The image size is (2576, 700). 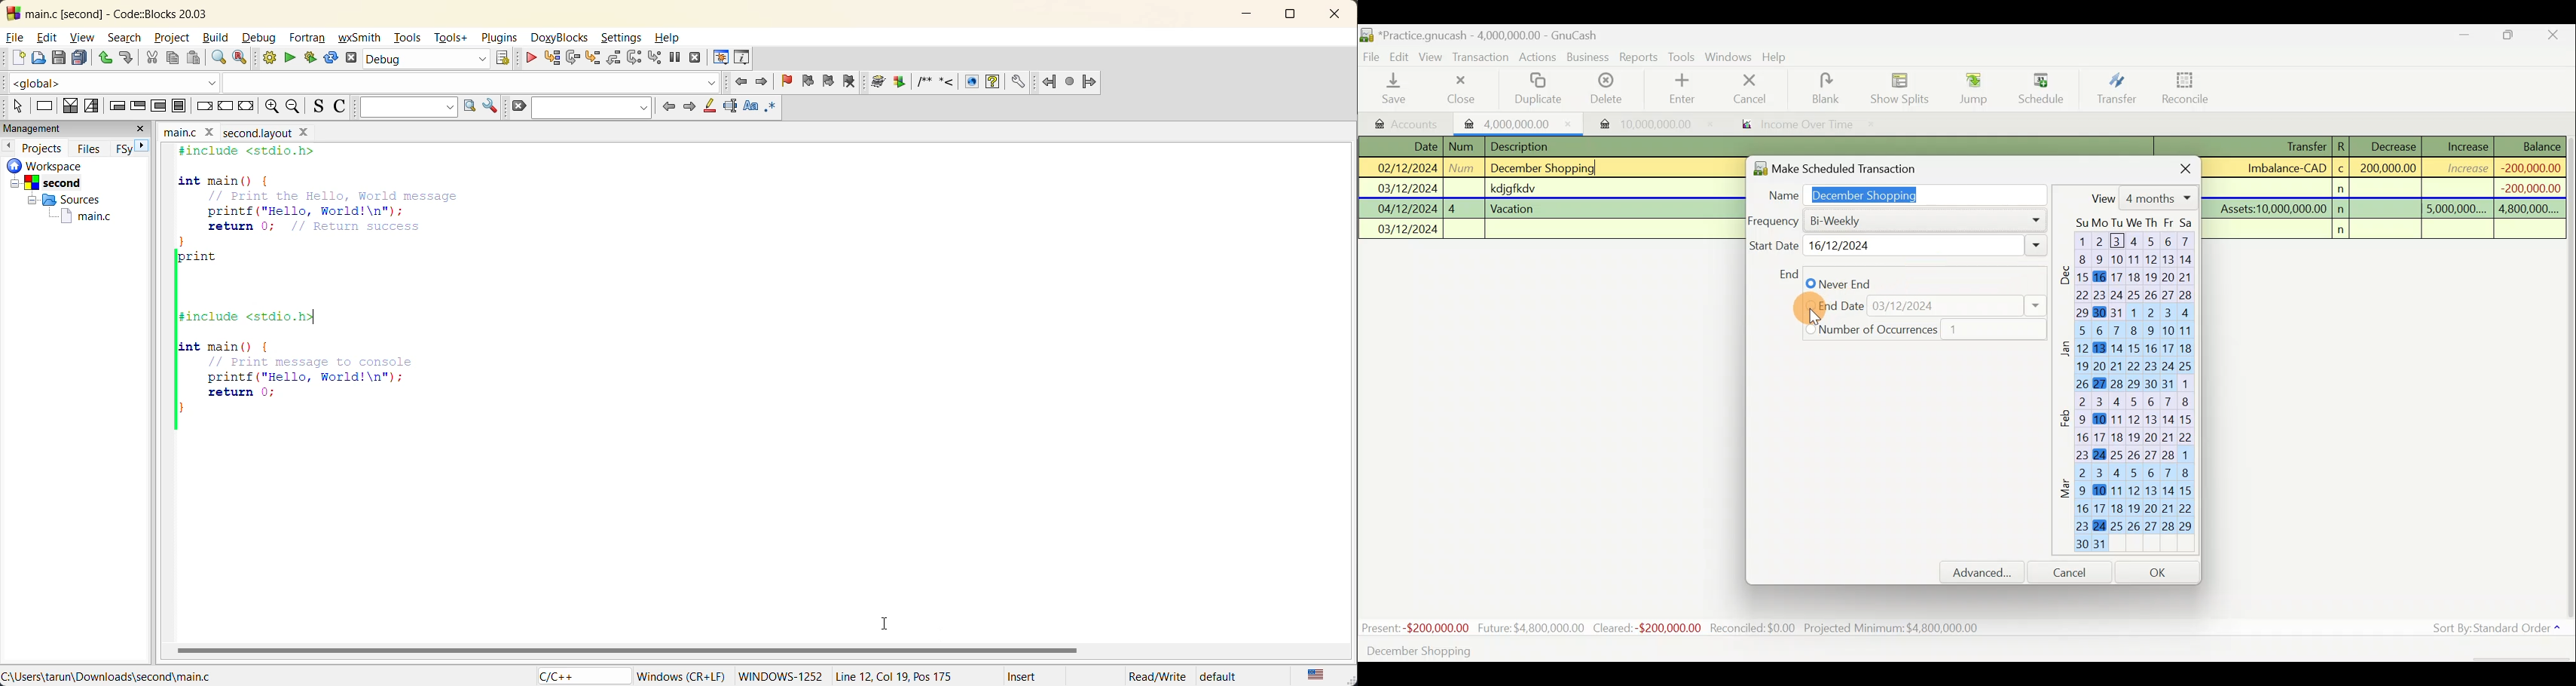 What do you see at coordinates (270, 106) in the screenshot?
I see `zoom in` at bounding box center [270, 106].